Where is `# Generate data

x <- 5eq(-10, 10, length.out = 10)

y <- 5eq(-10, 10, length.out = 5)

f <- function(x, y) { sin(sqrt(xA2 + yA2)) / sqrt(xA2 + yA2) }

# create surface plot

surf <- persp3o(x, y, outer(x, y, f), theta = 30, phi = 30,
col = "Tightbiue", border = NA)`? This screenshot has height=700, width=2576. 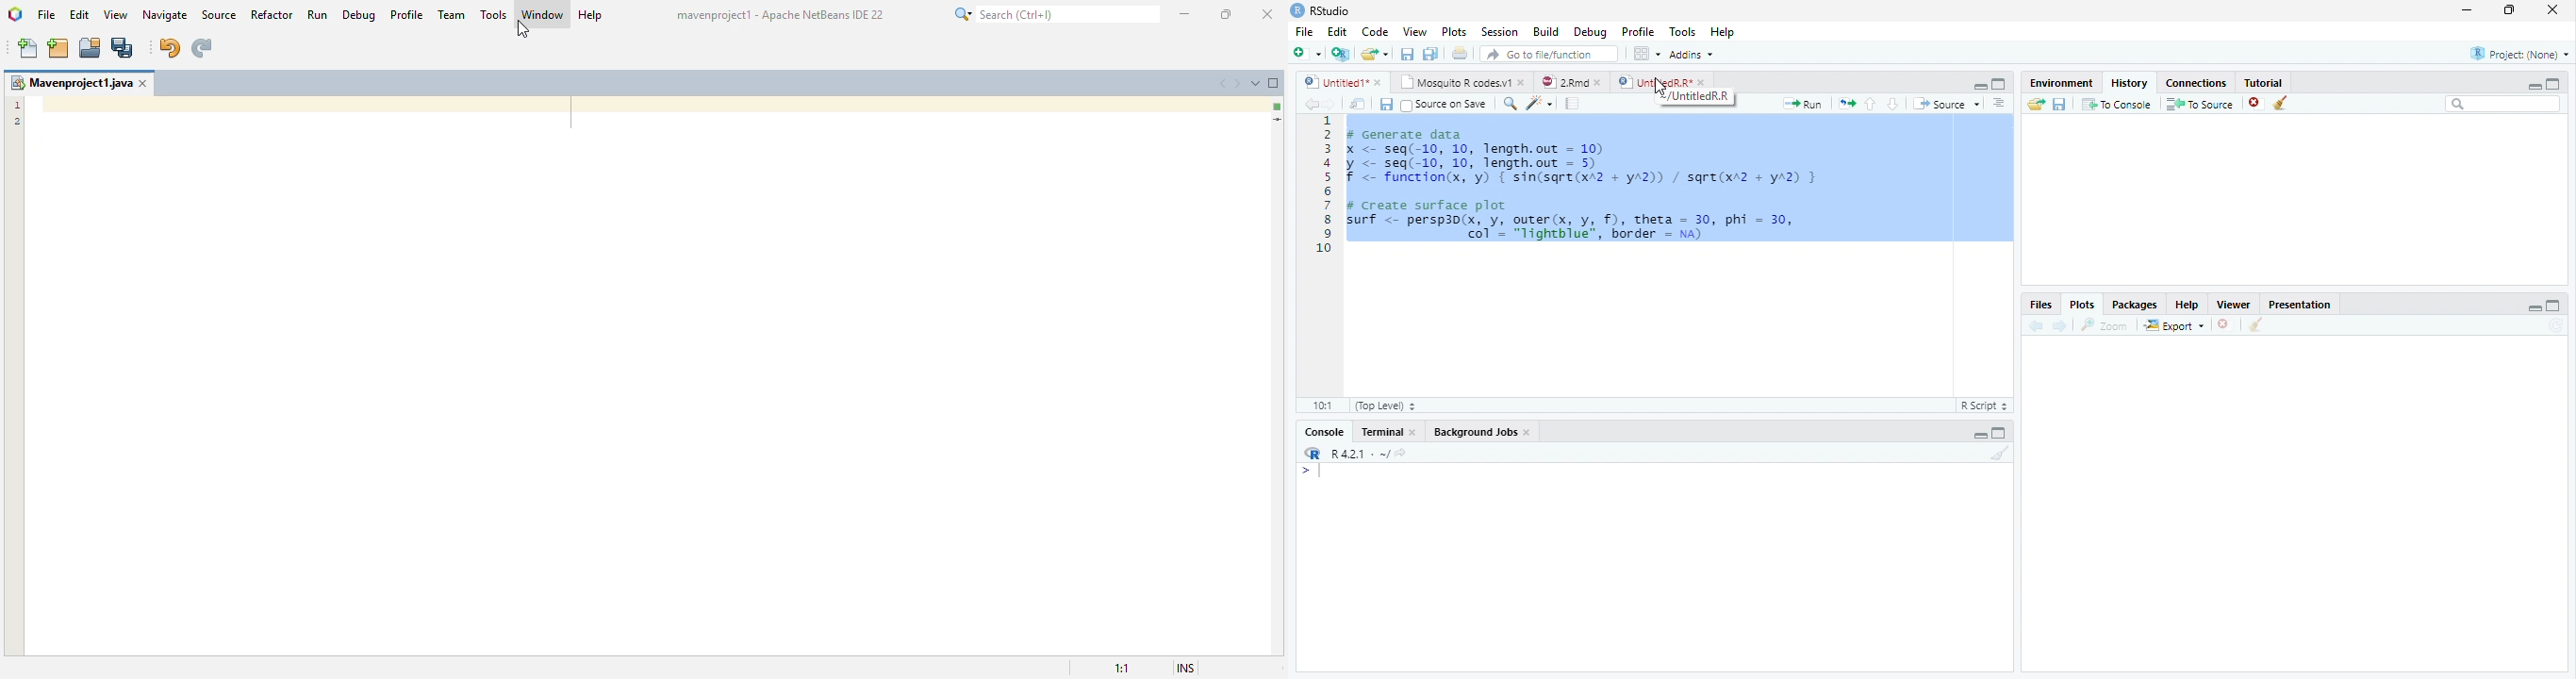 # Generate data

x <- 5eq(-10, 10, length.out = 10)

y <- 5eq(-10, 10, length.out = 5)

f <- function(x, y) { sin(sqrt(xA2 + yA2)) / sqrt(xA2 + yA2) }

# create surface plot

surf <- persp3o(x, y, outer(x, y, f), theta = 30, phi = 30,
col = "Tightbiue", border = NA) is located at coordinates (1589, 181).